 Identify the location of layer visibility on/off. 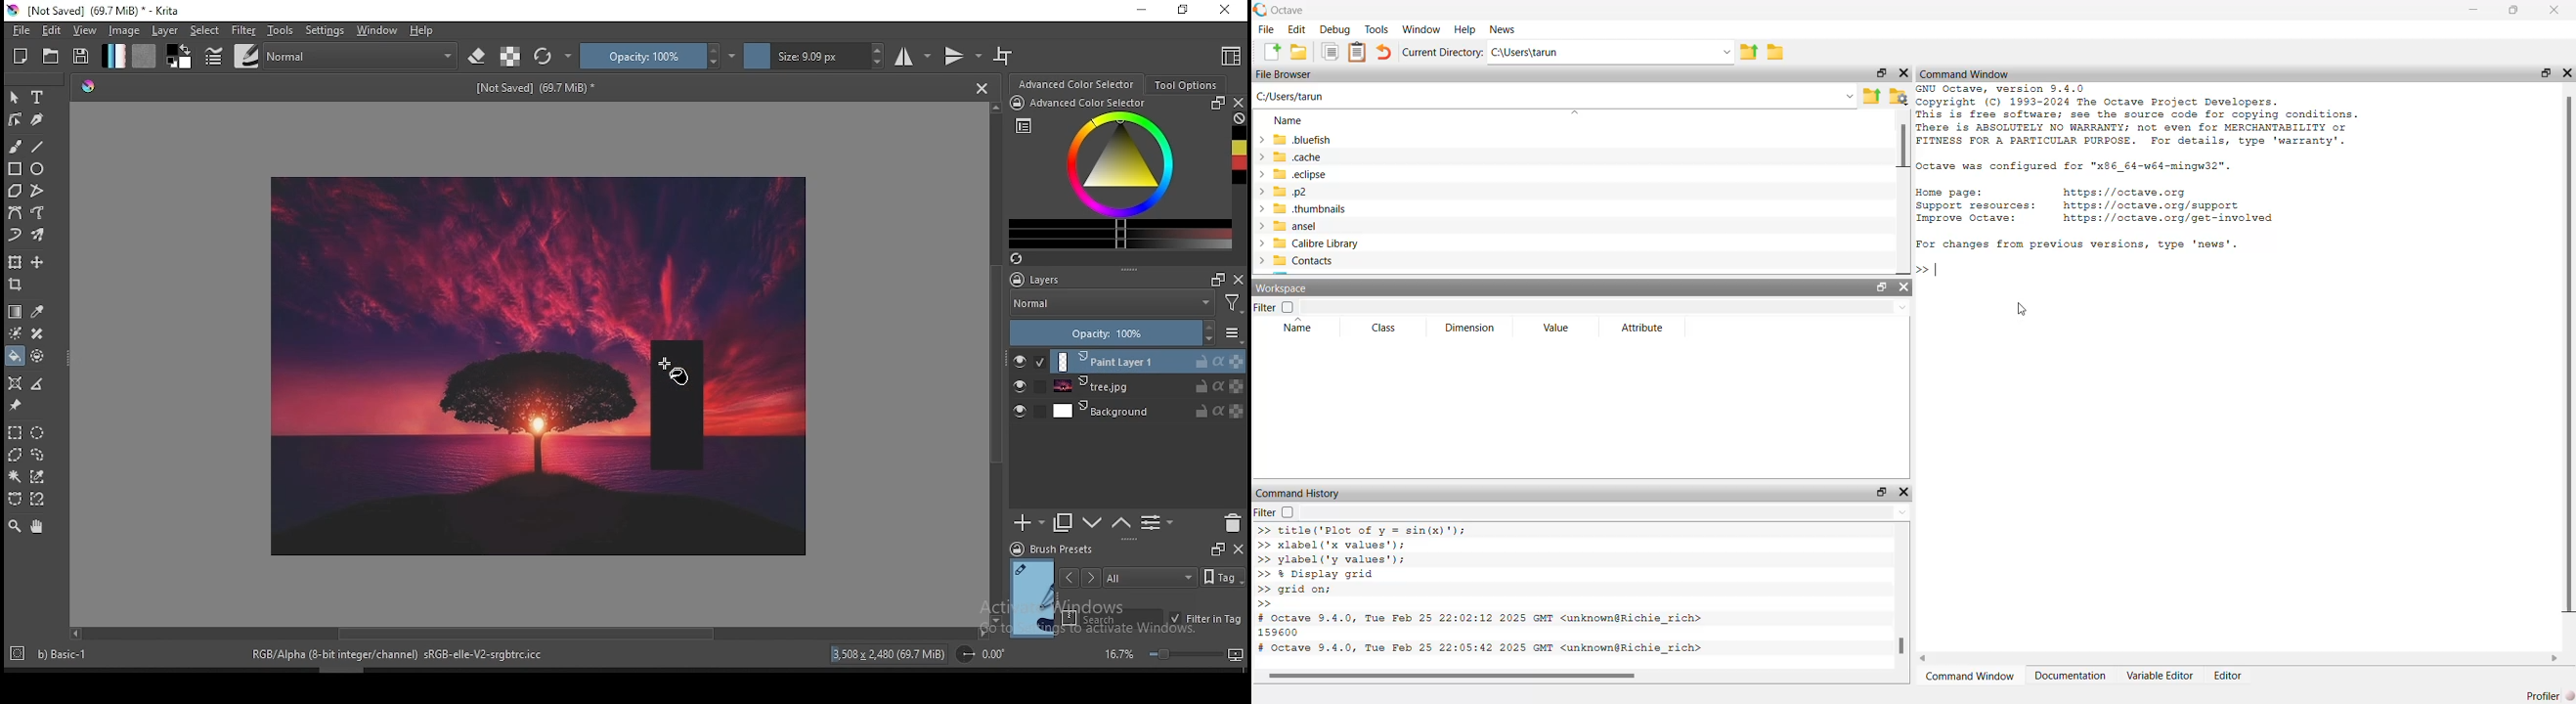
(1020, 386).